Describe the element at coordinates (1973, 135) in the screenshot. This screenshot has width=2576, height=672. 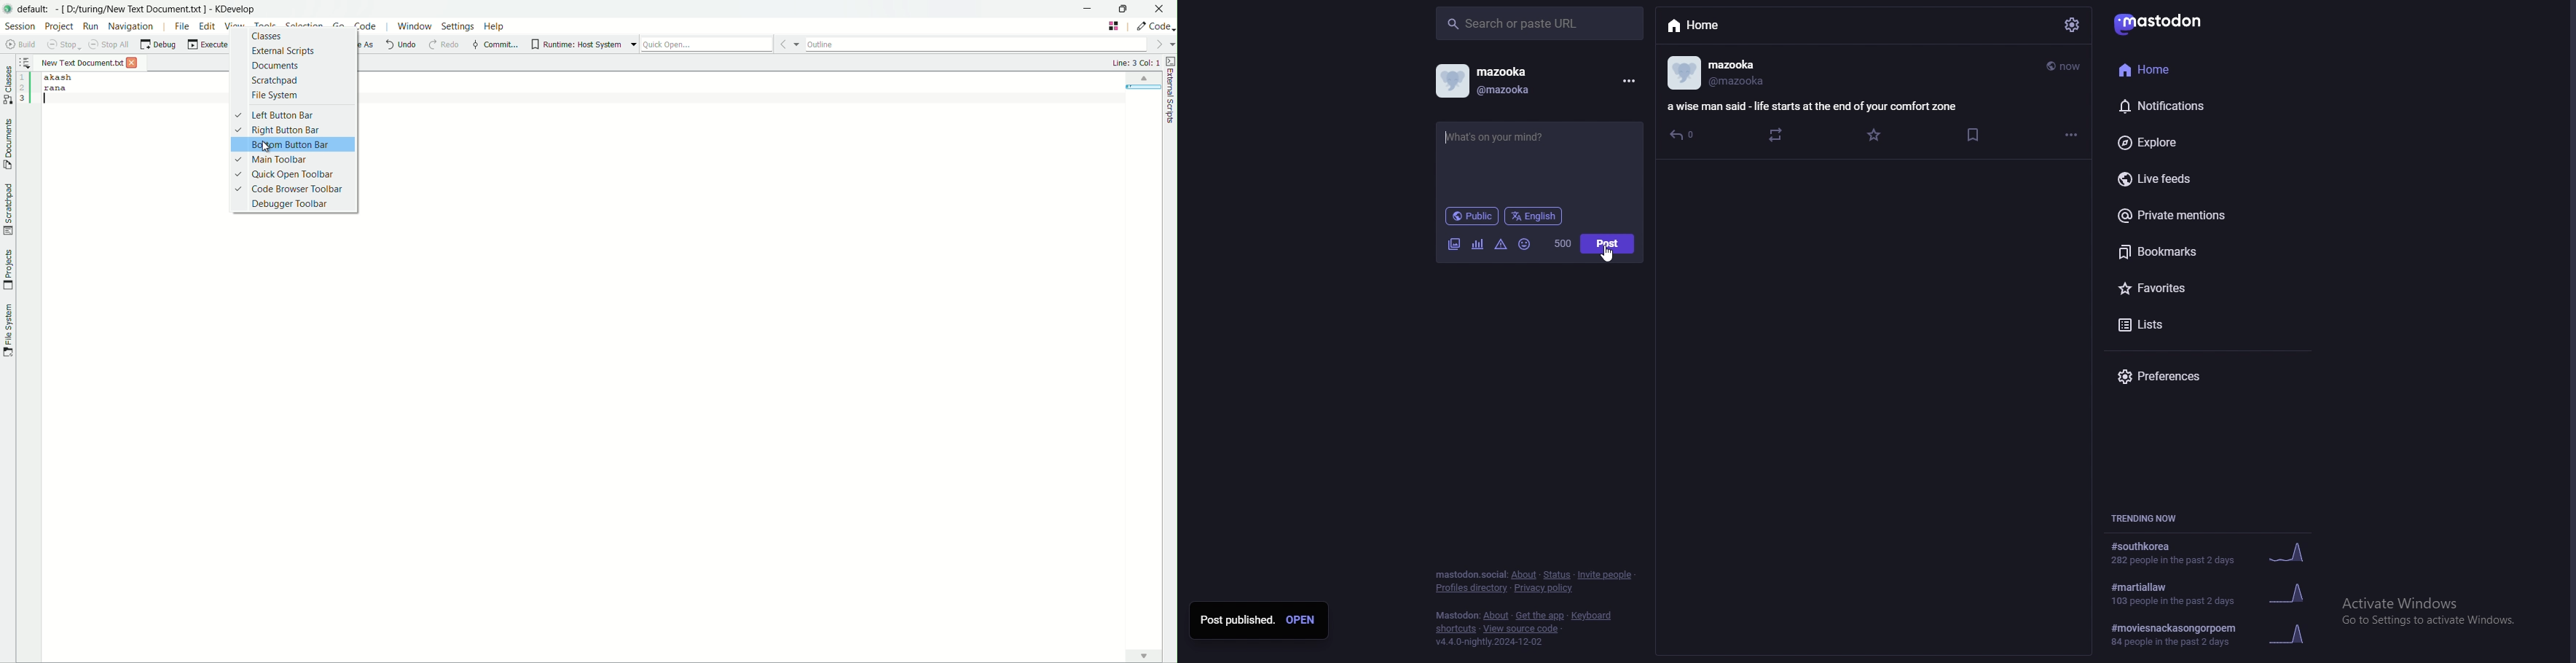
I see `bookmark` at that location.